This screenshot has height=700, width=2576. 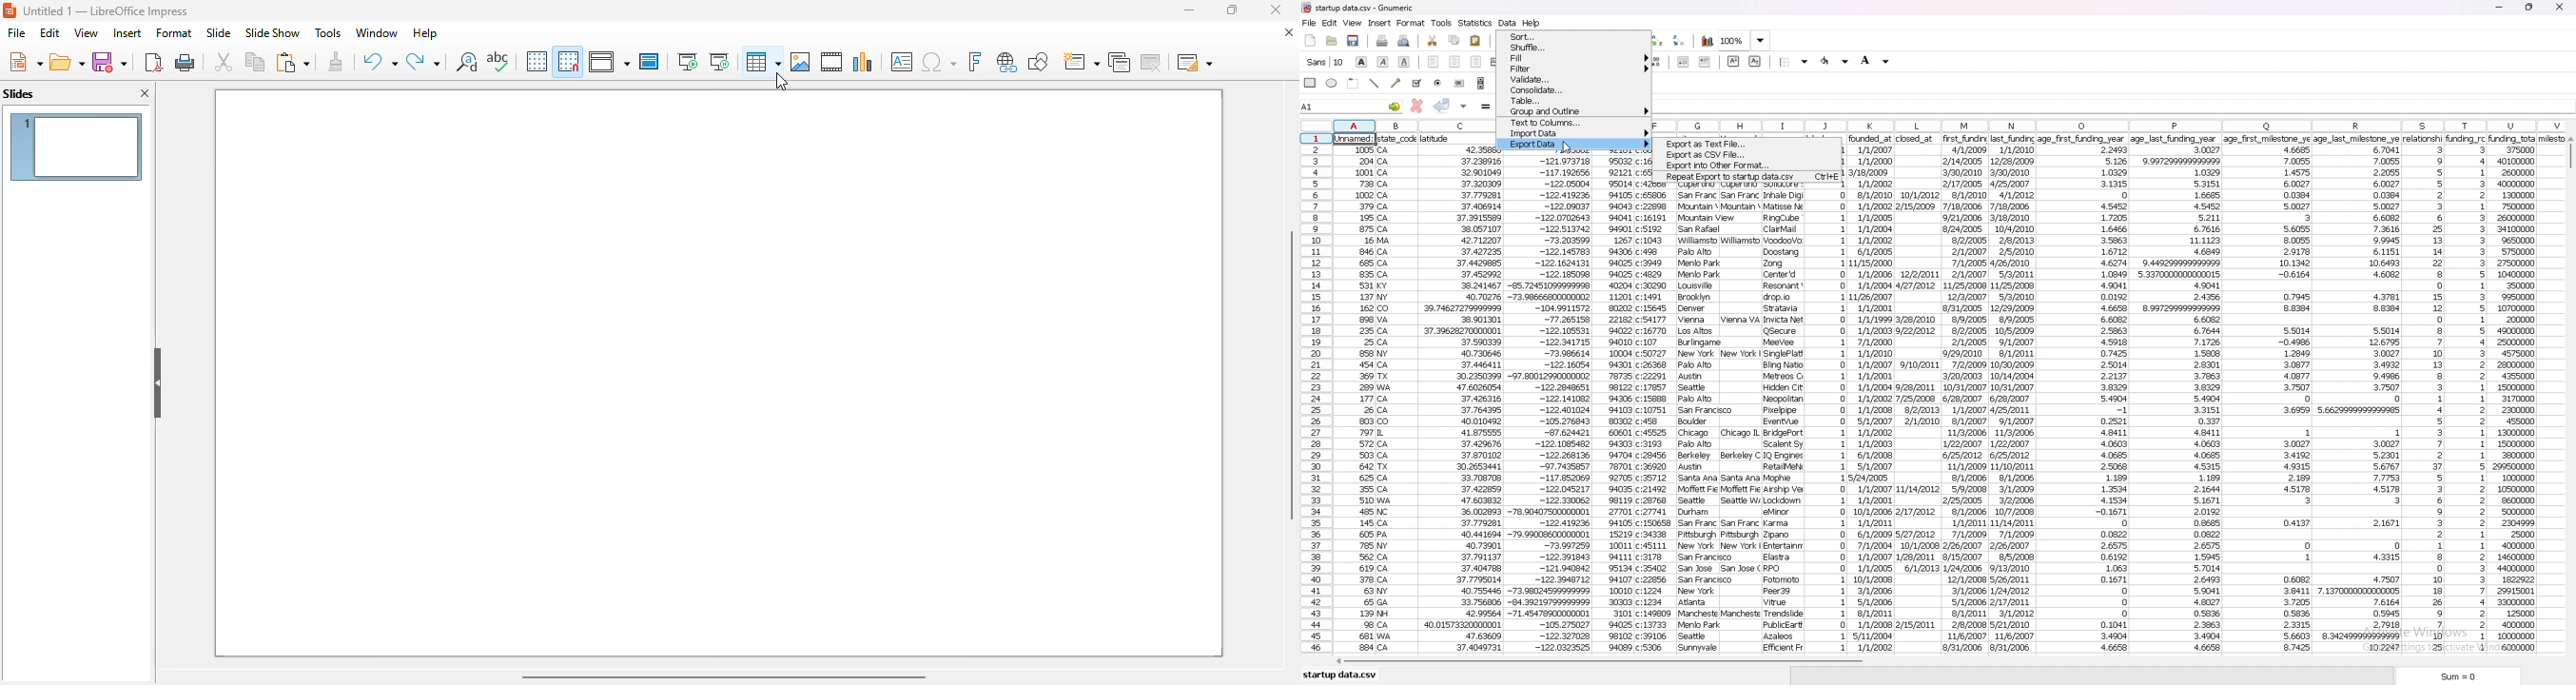 What do you see at coordinates (19, 93) in the screenshot?
I see `slides` at bounding box center [19, 93].